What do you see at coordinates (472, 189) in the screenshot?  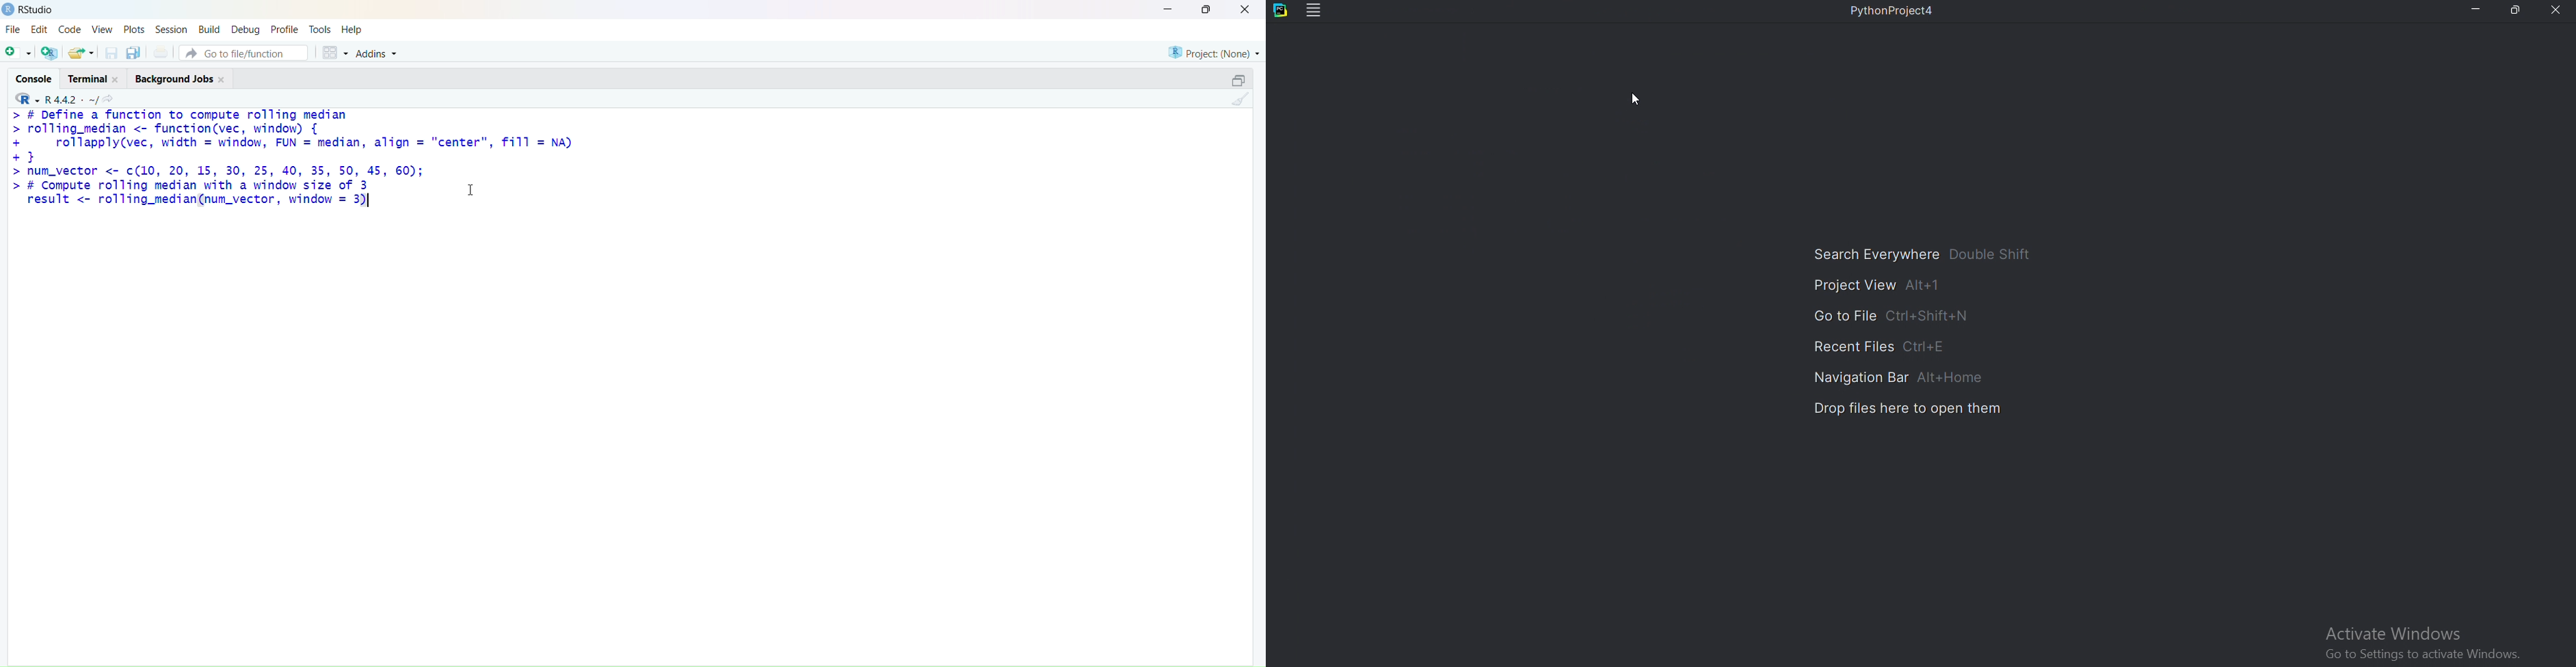 I see `cursor` at bounding box center [472, 189].